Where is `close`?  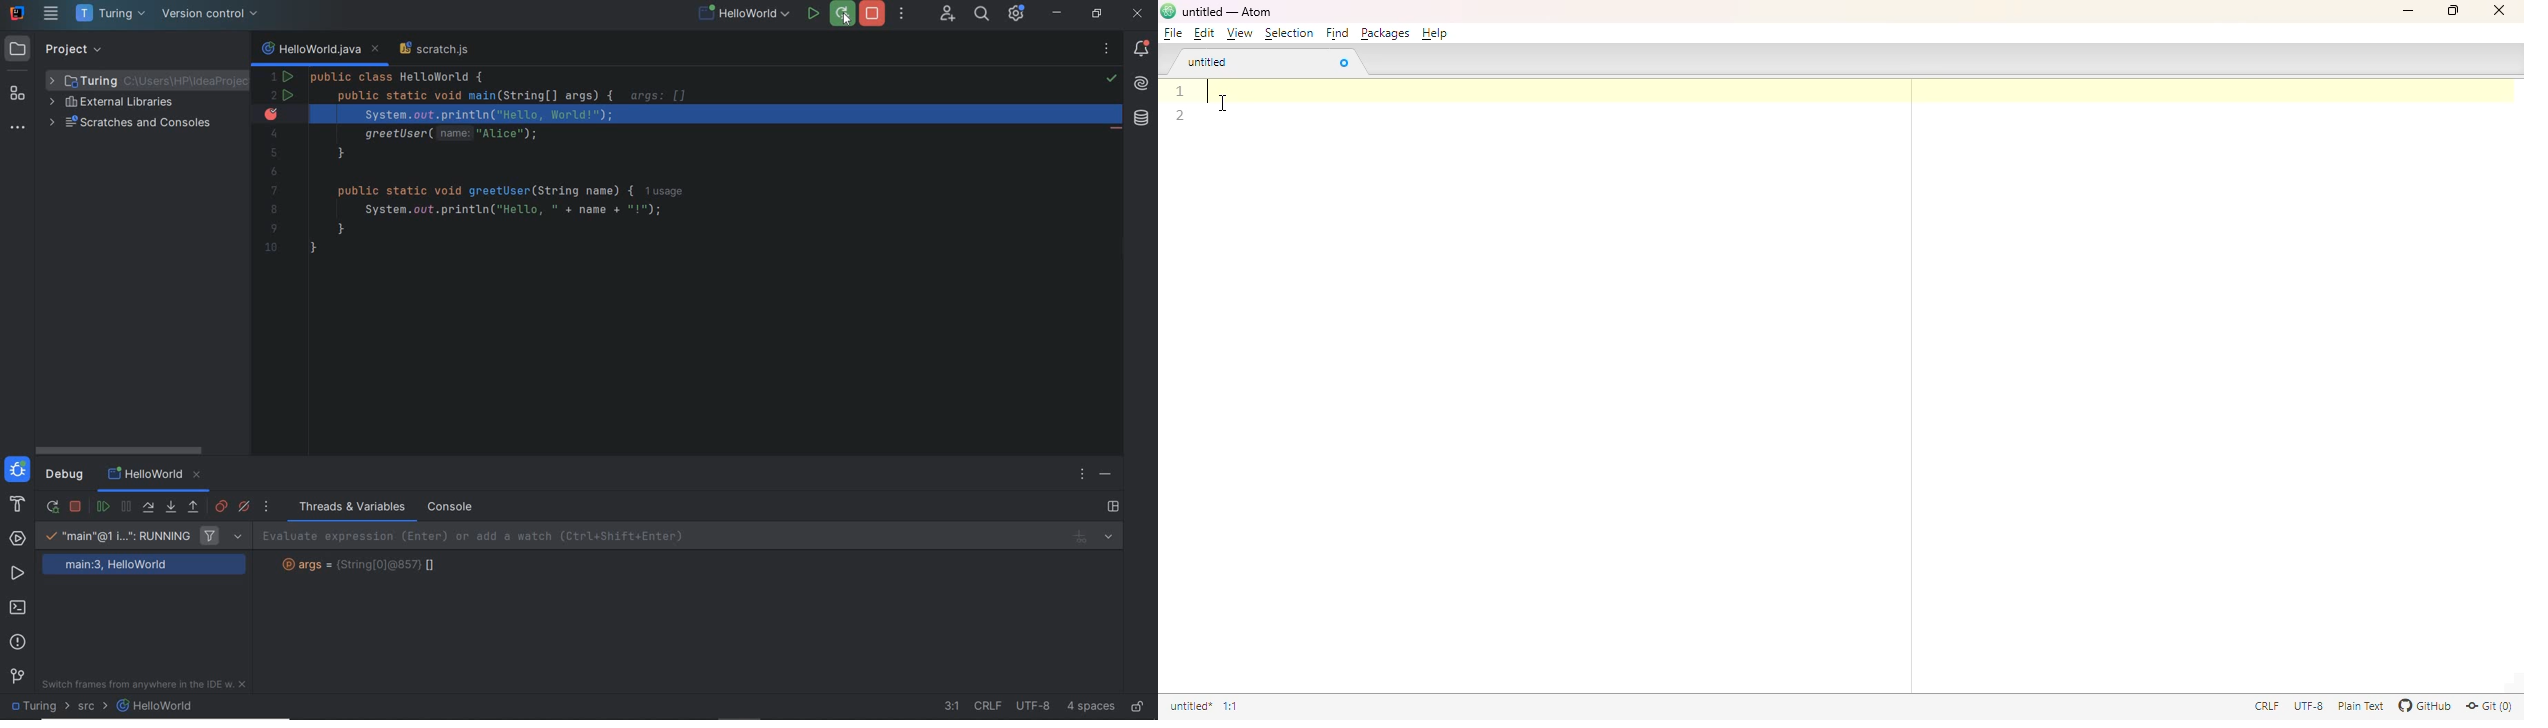
close is located at coordinates (1140, 15).